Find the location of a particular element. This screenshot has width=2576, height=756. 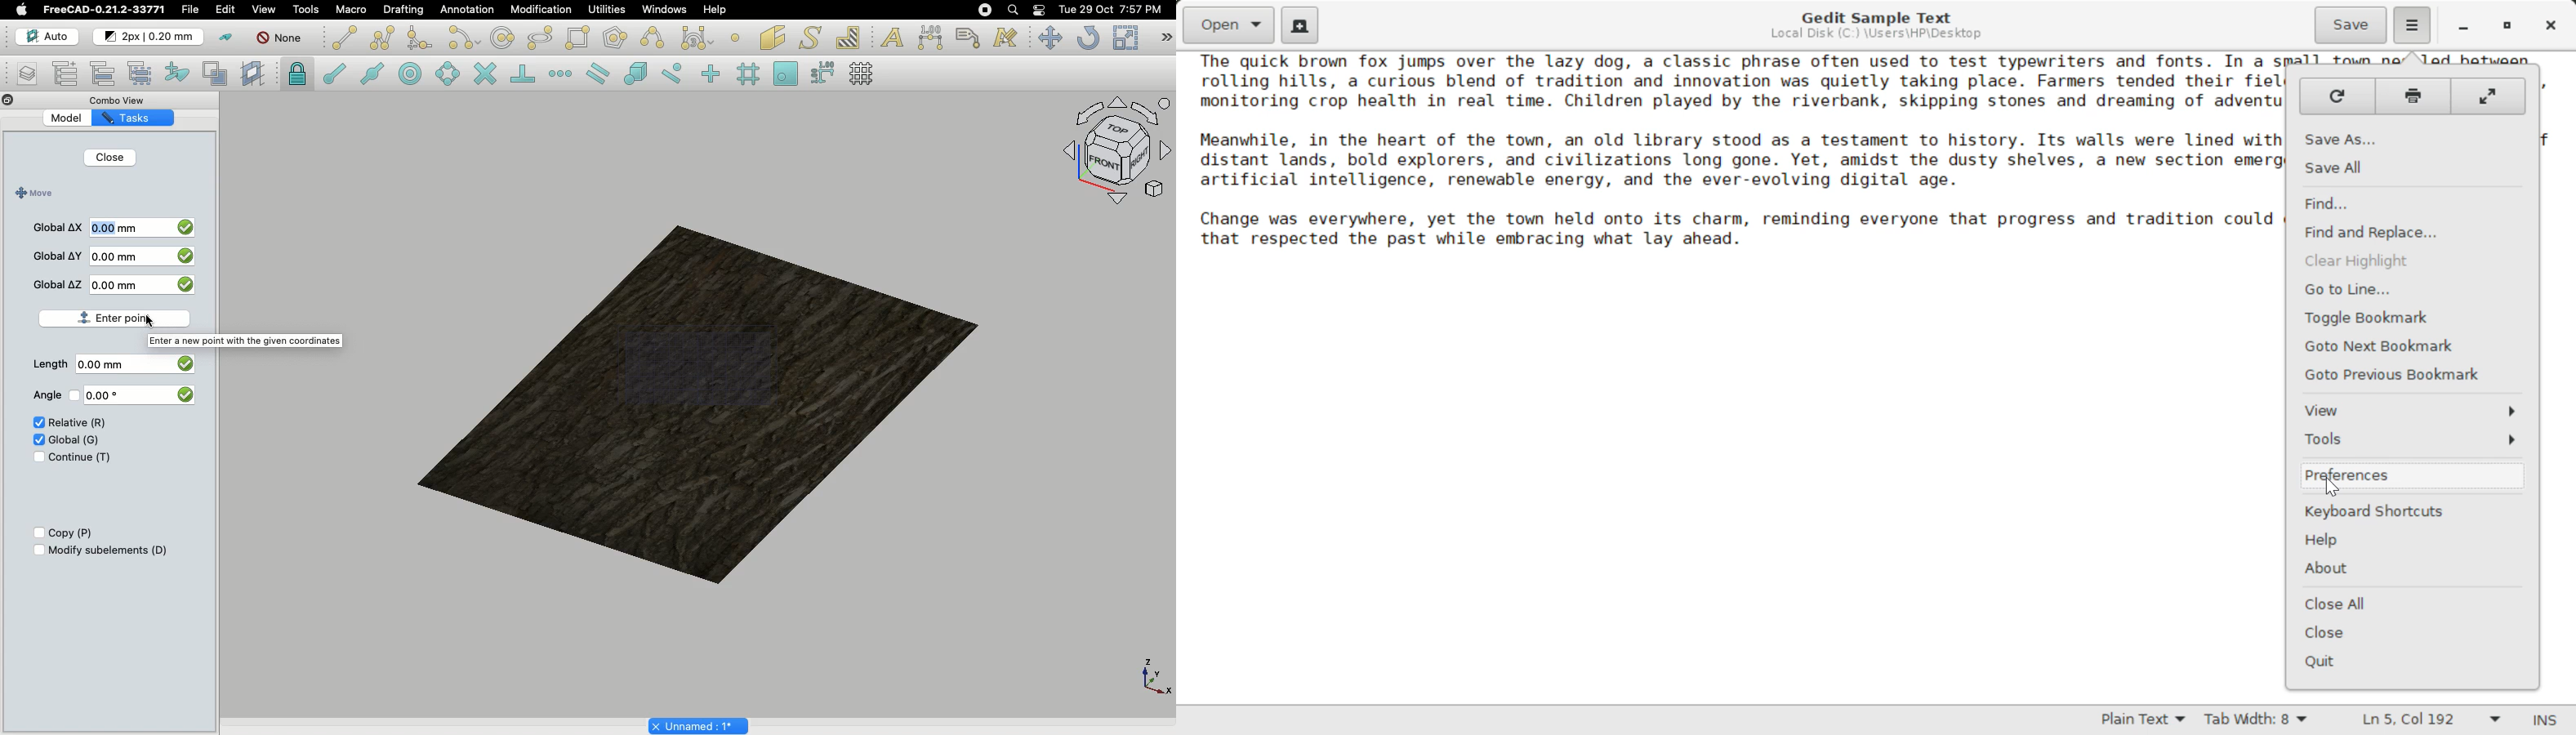

Open Documents is located at coordinates (1230, 25).